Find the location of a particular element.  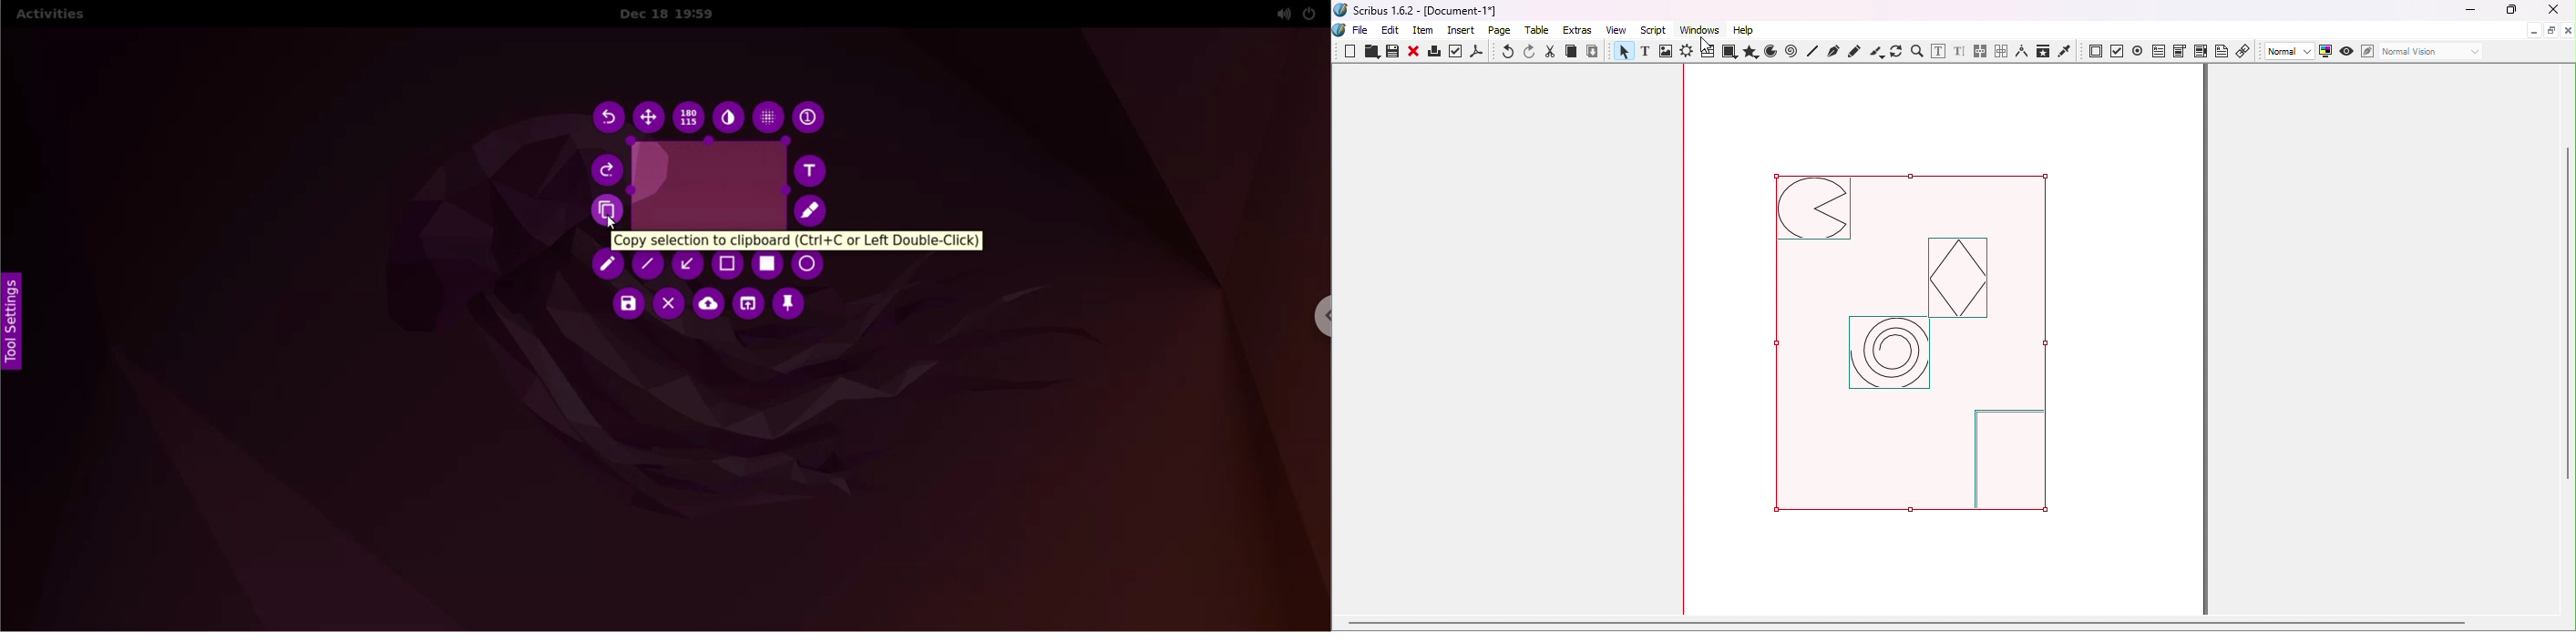

Maximize is located at coordinates (2550, 29).